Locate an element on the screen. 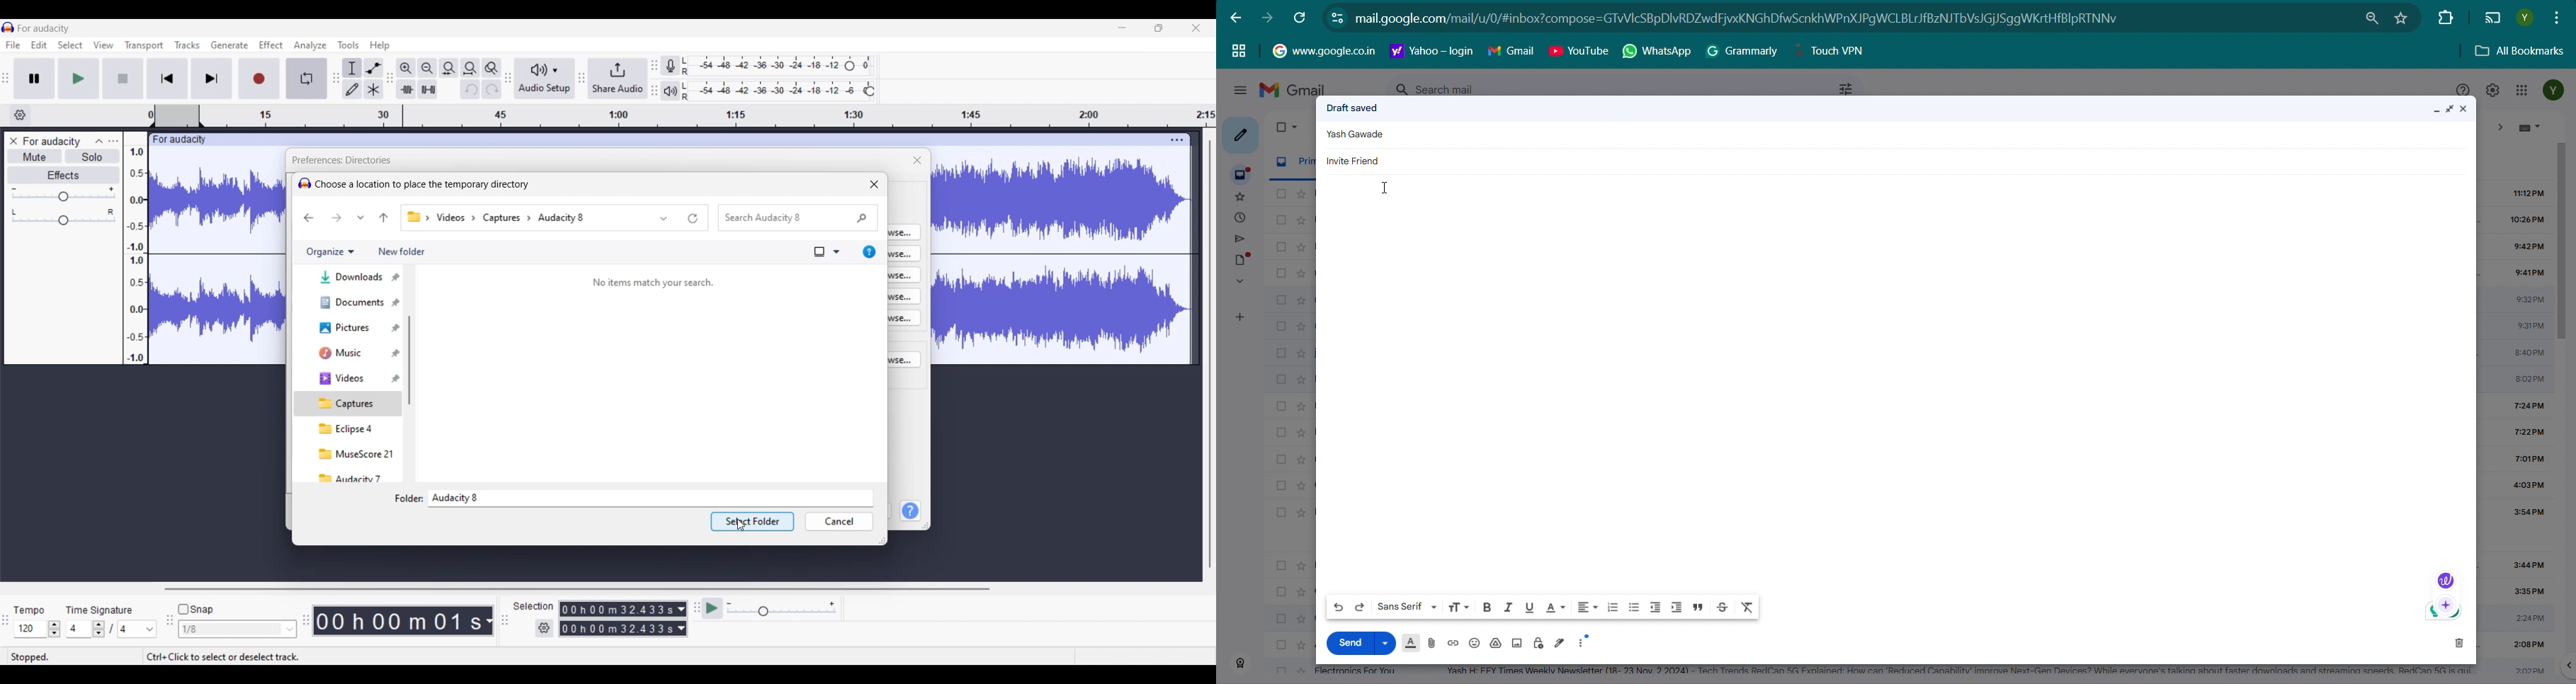 The height and width of the screenshot is (700, 2576). Aligned is located at coordinates (1587, 608).